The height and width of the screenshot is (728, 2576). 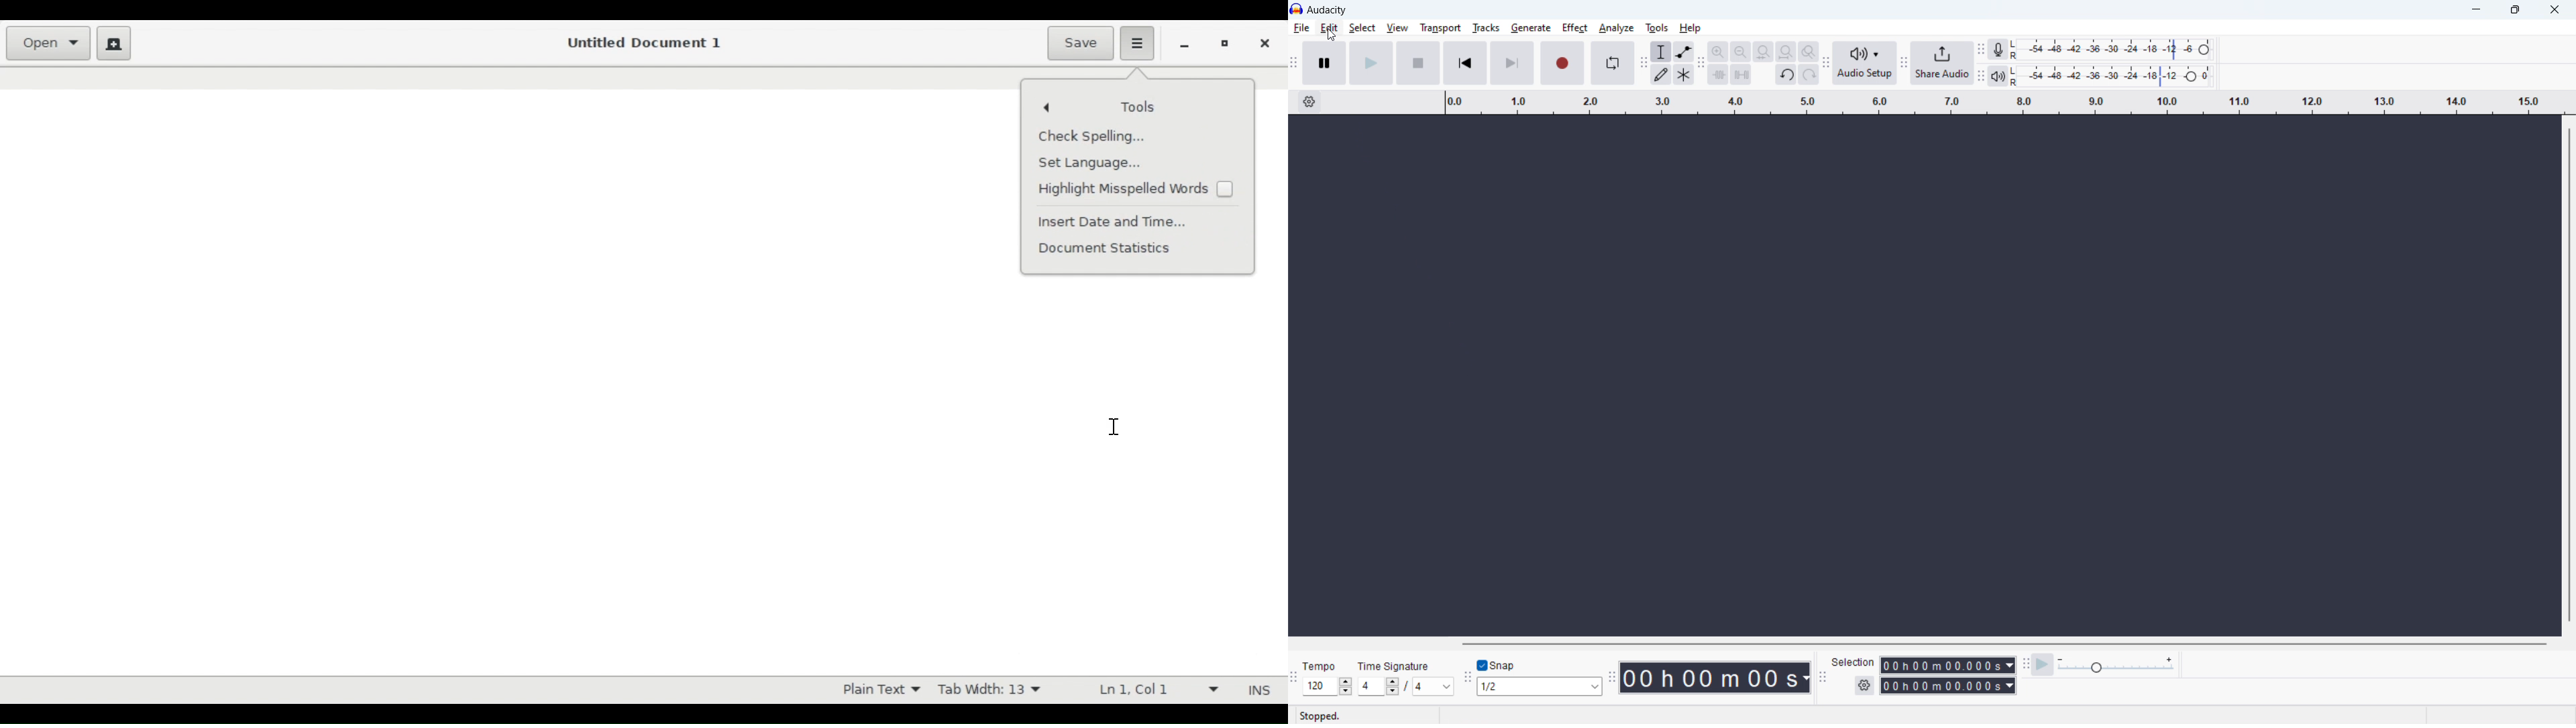 I want to click on Indicates section for duration of selection, so click(x=1853, y=662).